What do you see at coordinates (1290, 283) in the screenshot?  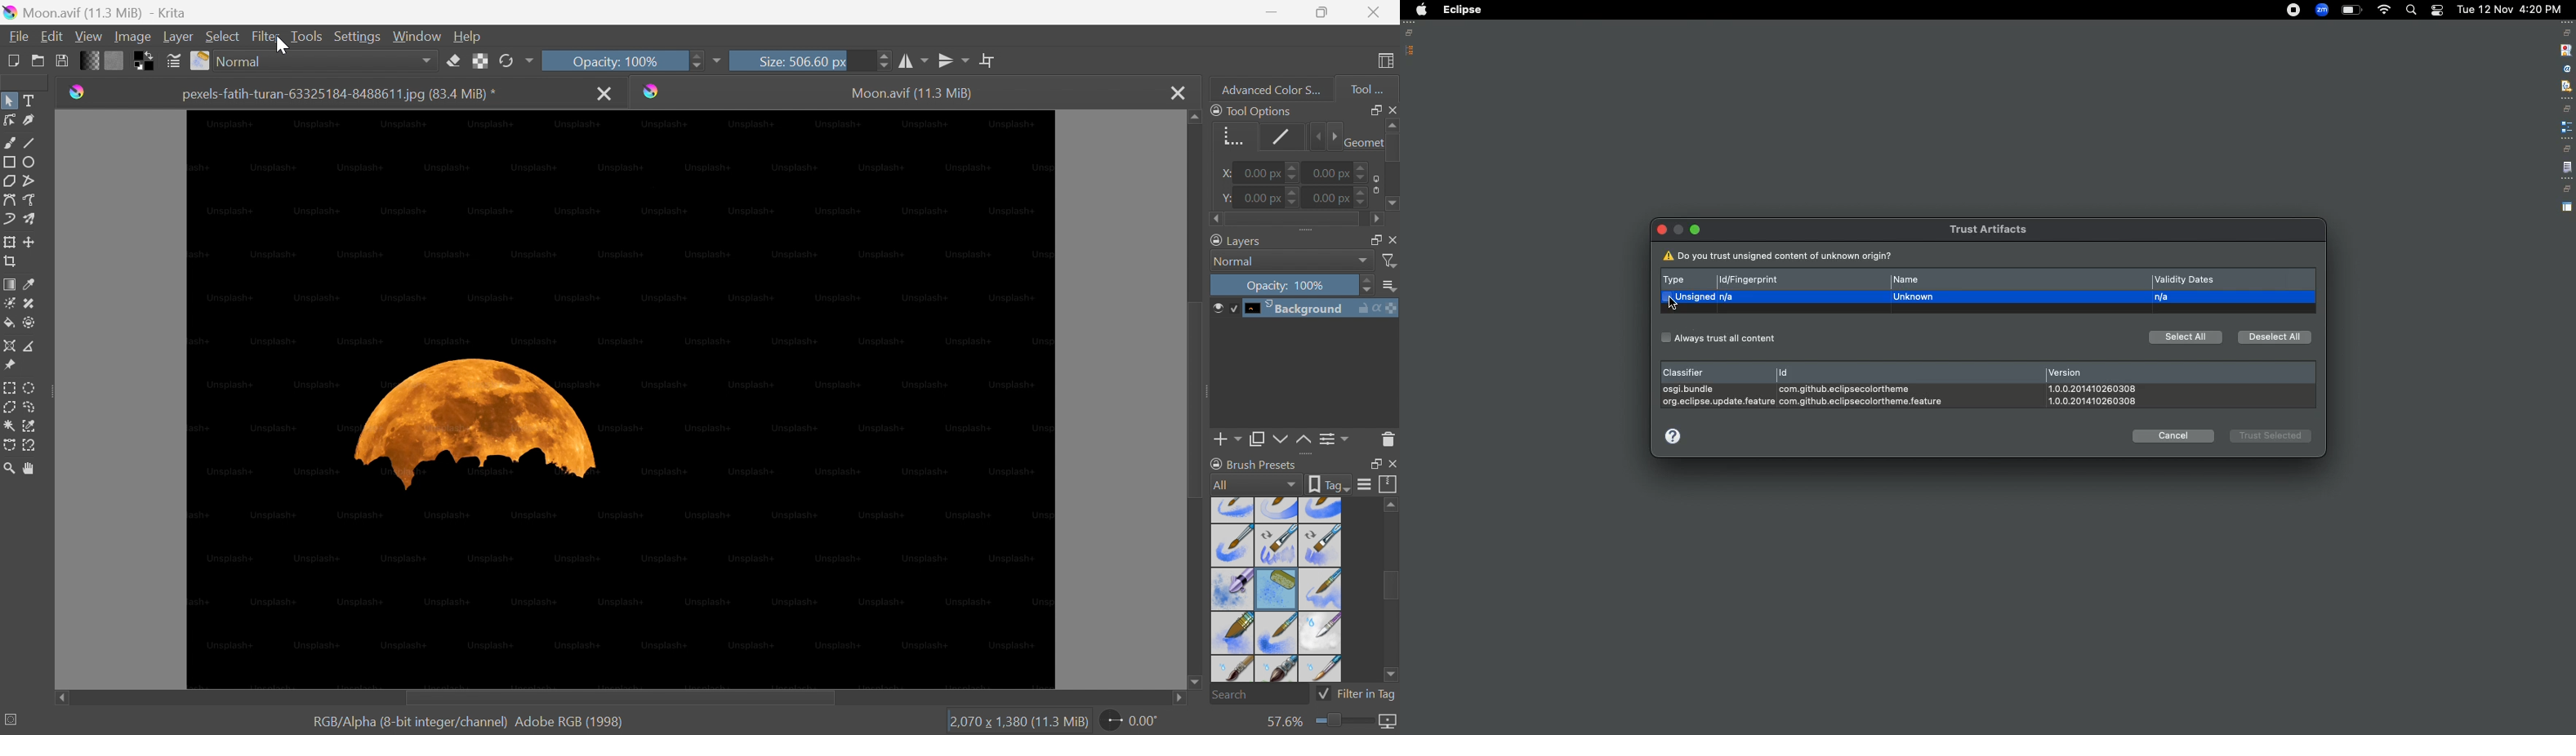 I see `Opacity: 100%` at bounding box center [1290, 283].